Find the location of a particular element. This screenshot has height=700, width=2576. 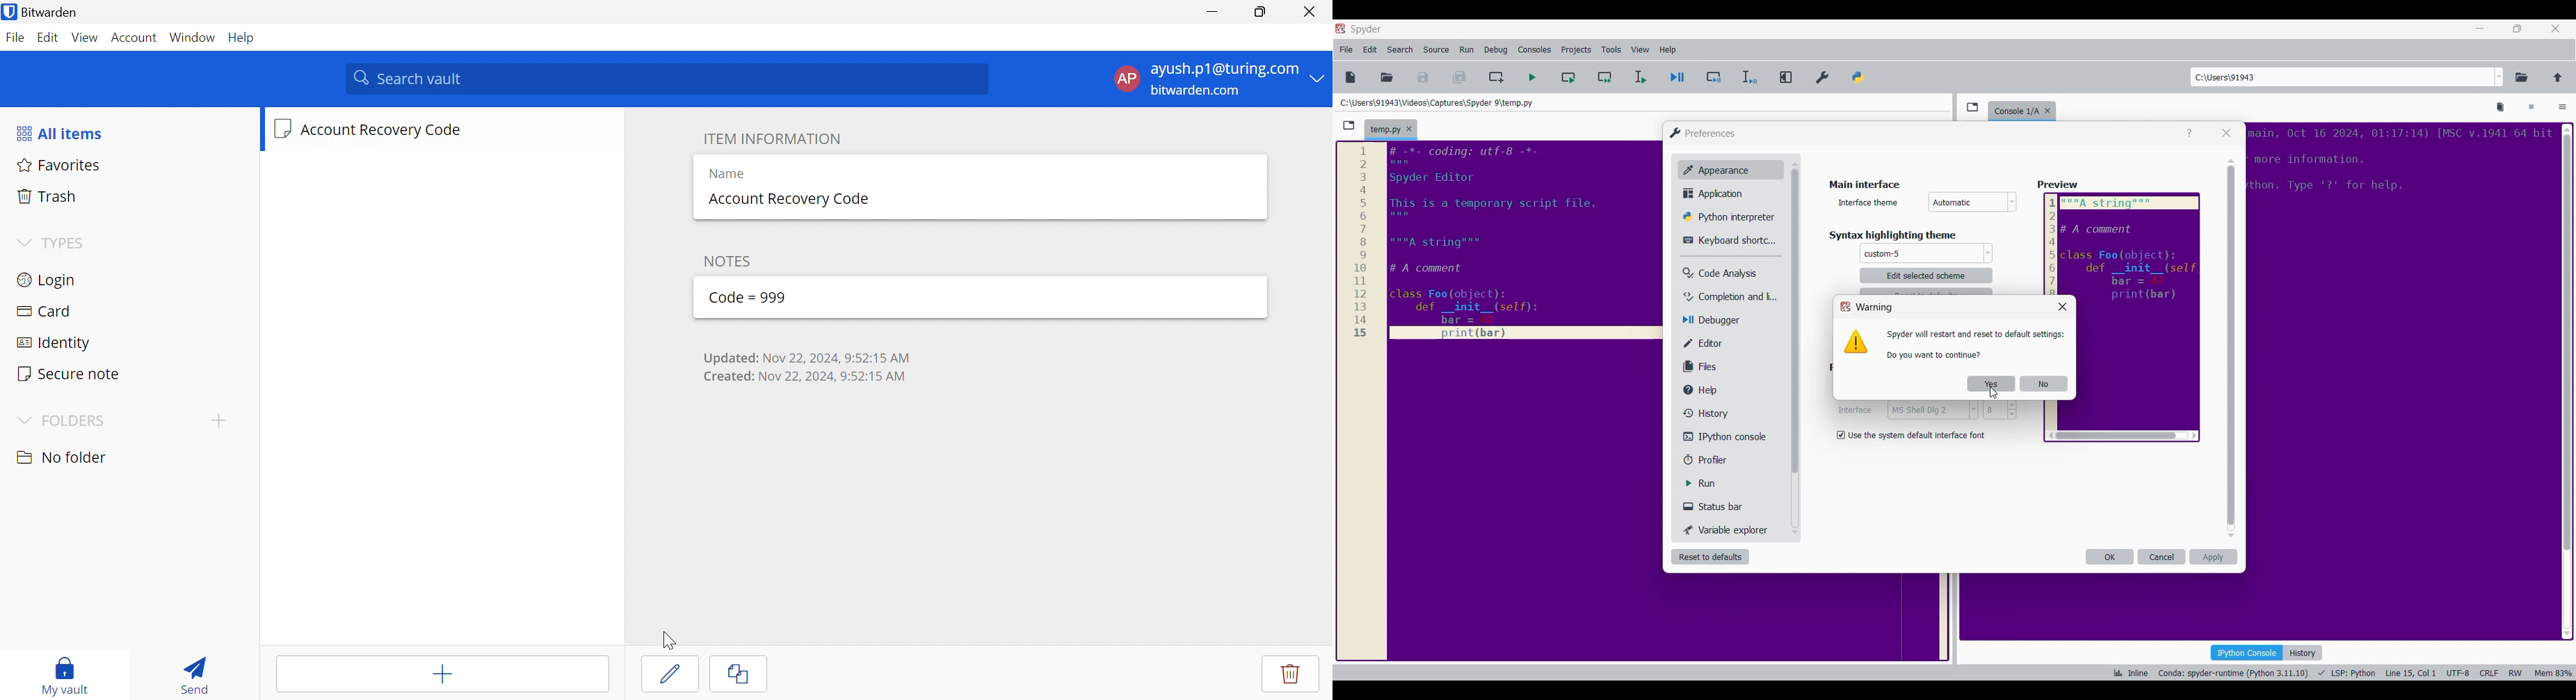

Mem 84% is located at coordinates (2551, 673).